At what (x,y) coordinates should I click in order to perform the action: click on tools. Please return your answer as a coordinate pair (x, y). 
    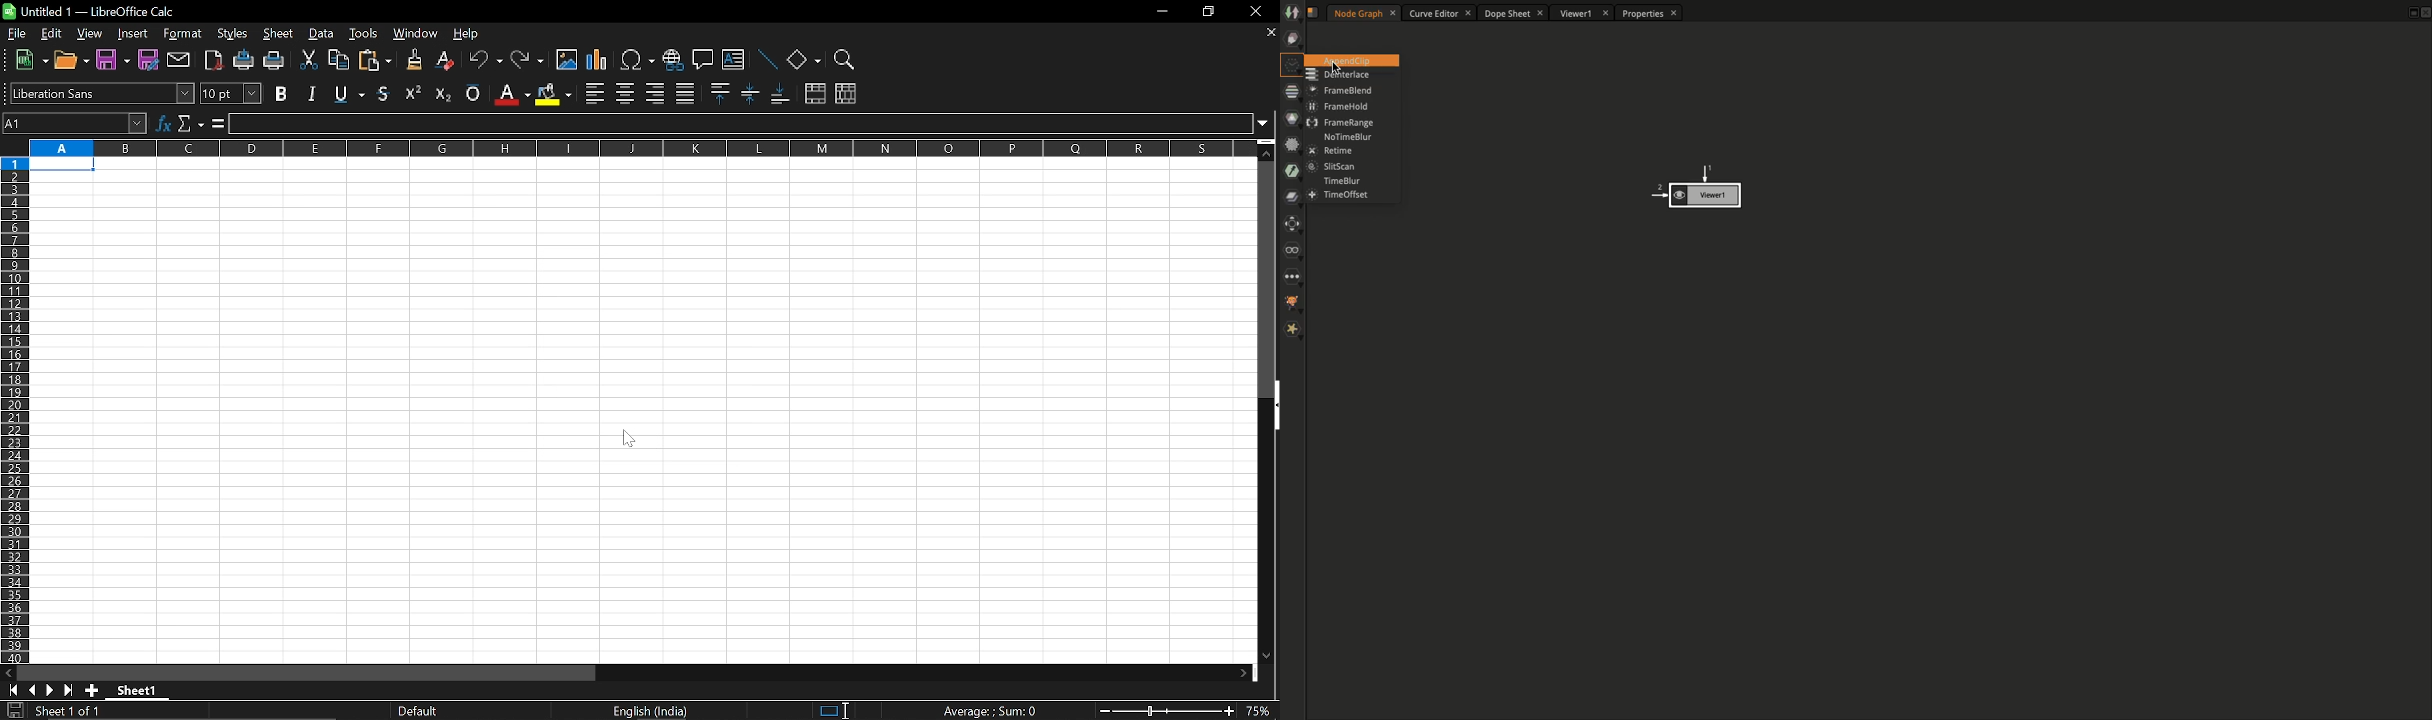
    Looking at the image, I should click on (364, 33).